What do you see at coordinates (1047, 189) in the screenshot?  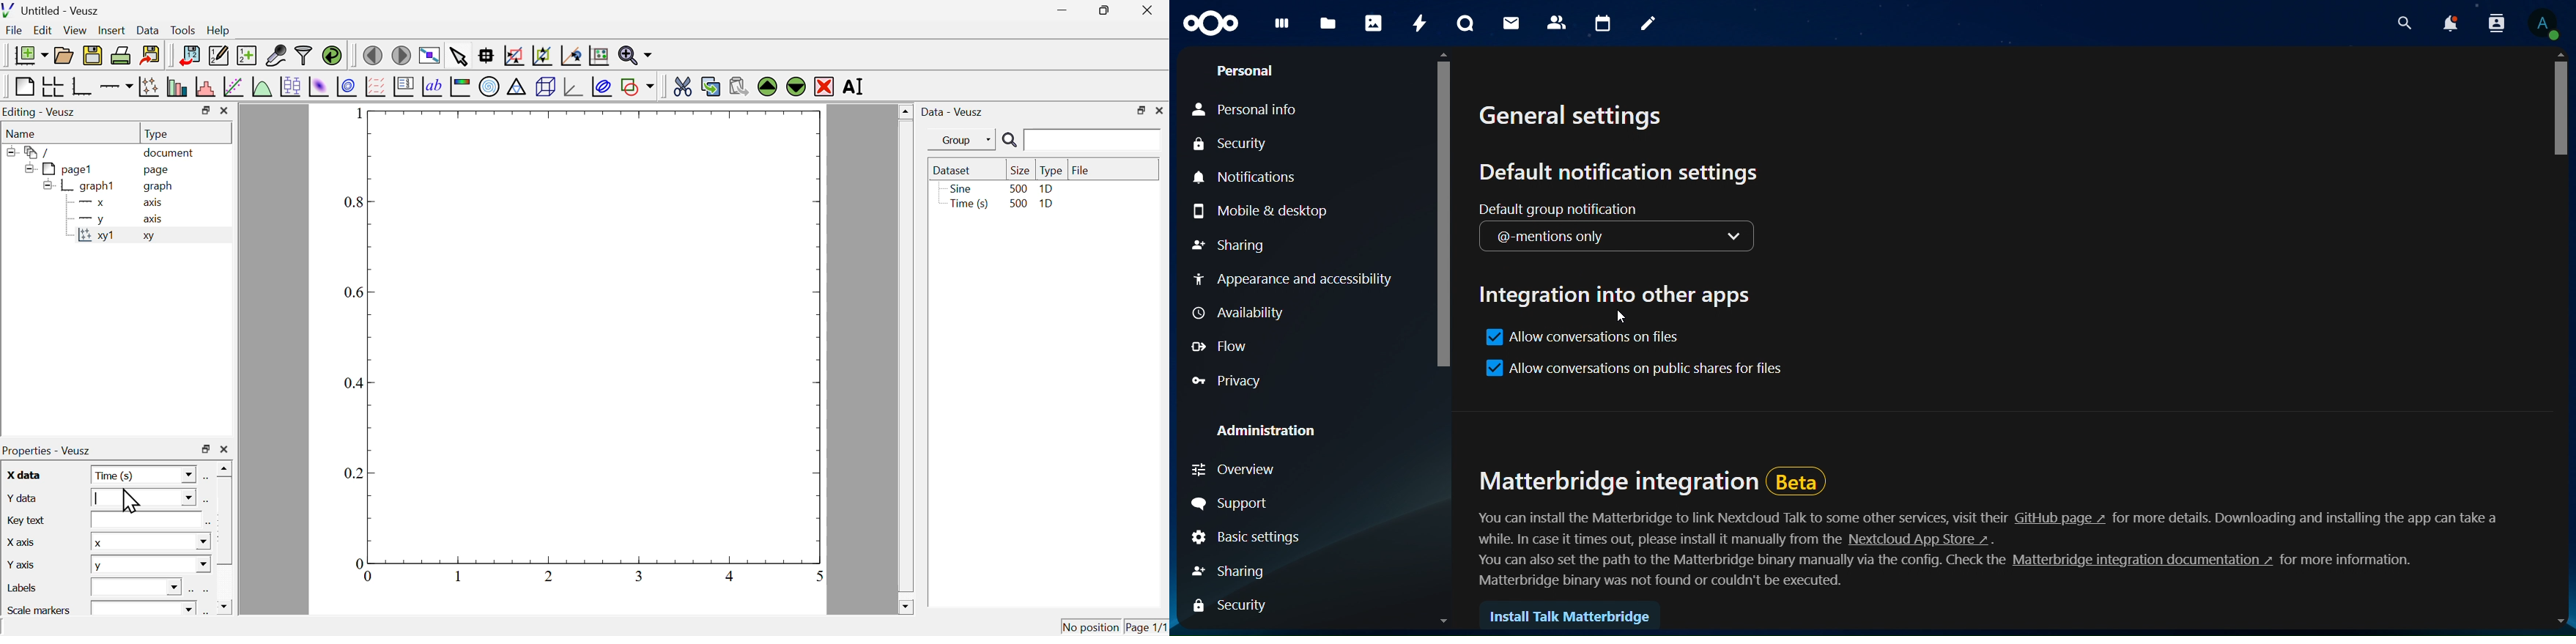 I see `1D` at bounding box center [1047, 189].